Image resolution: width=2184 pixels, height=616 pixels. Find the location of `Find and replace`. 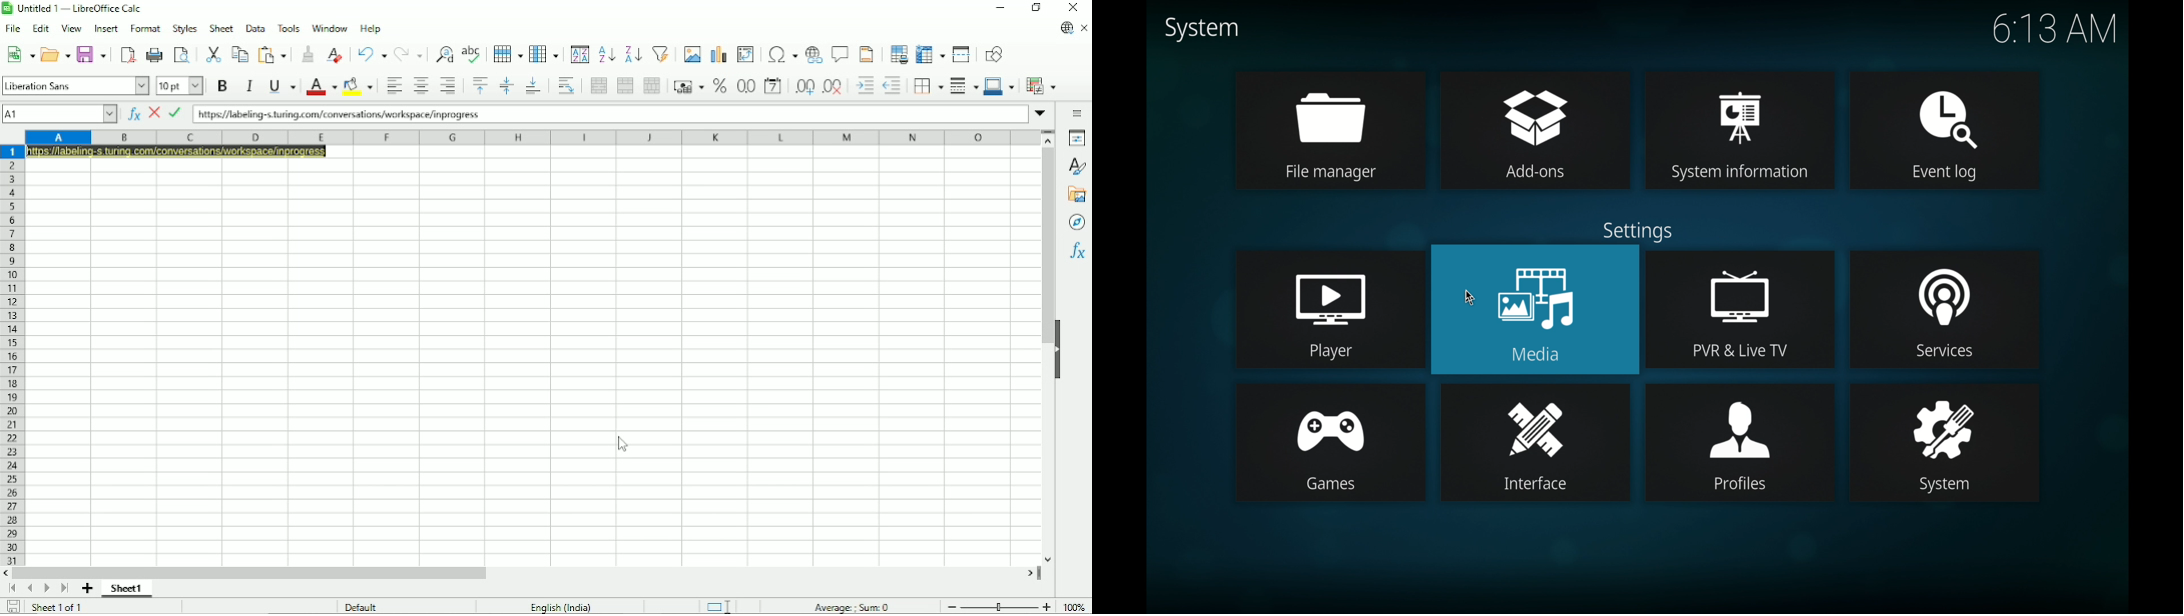

Find and replace is located at coordinates (446, 52).